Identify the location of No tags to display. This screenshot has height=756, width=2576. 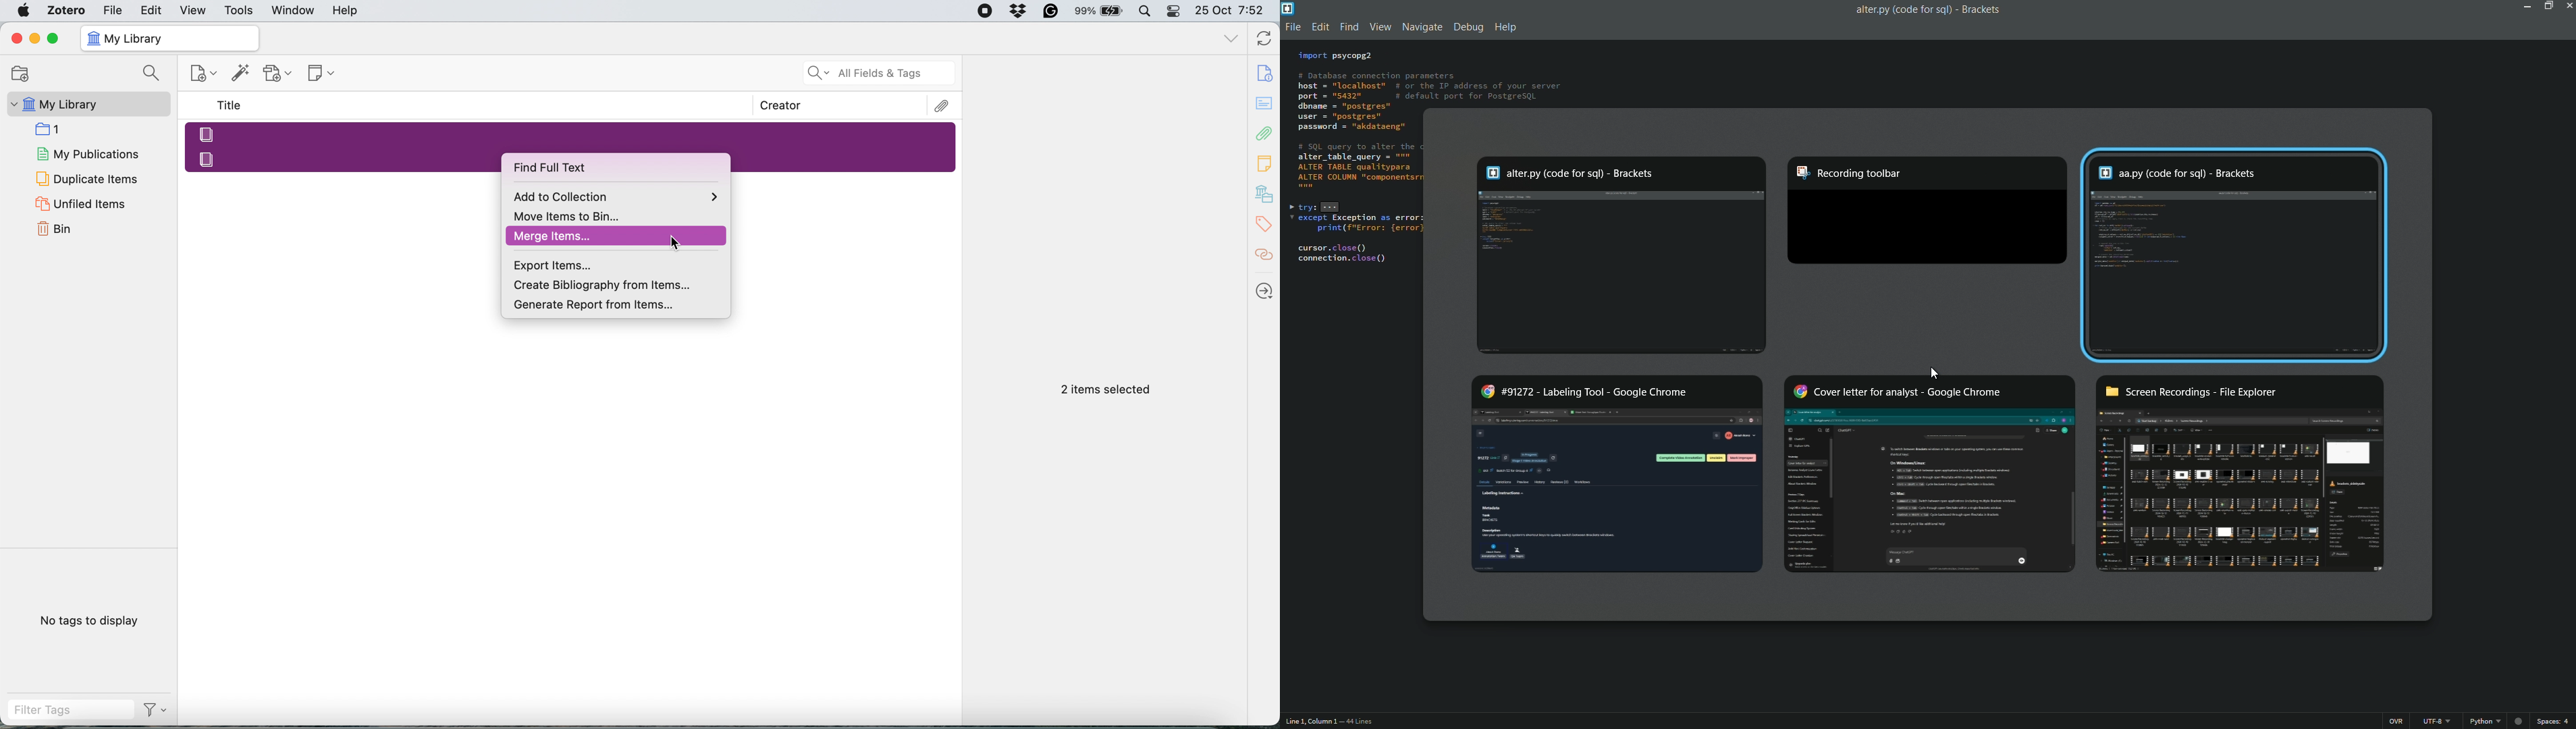
(93, 623).